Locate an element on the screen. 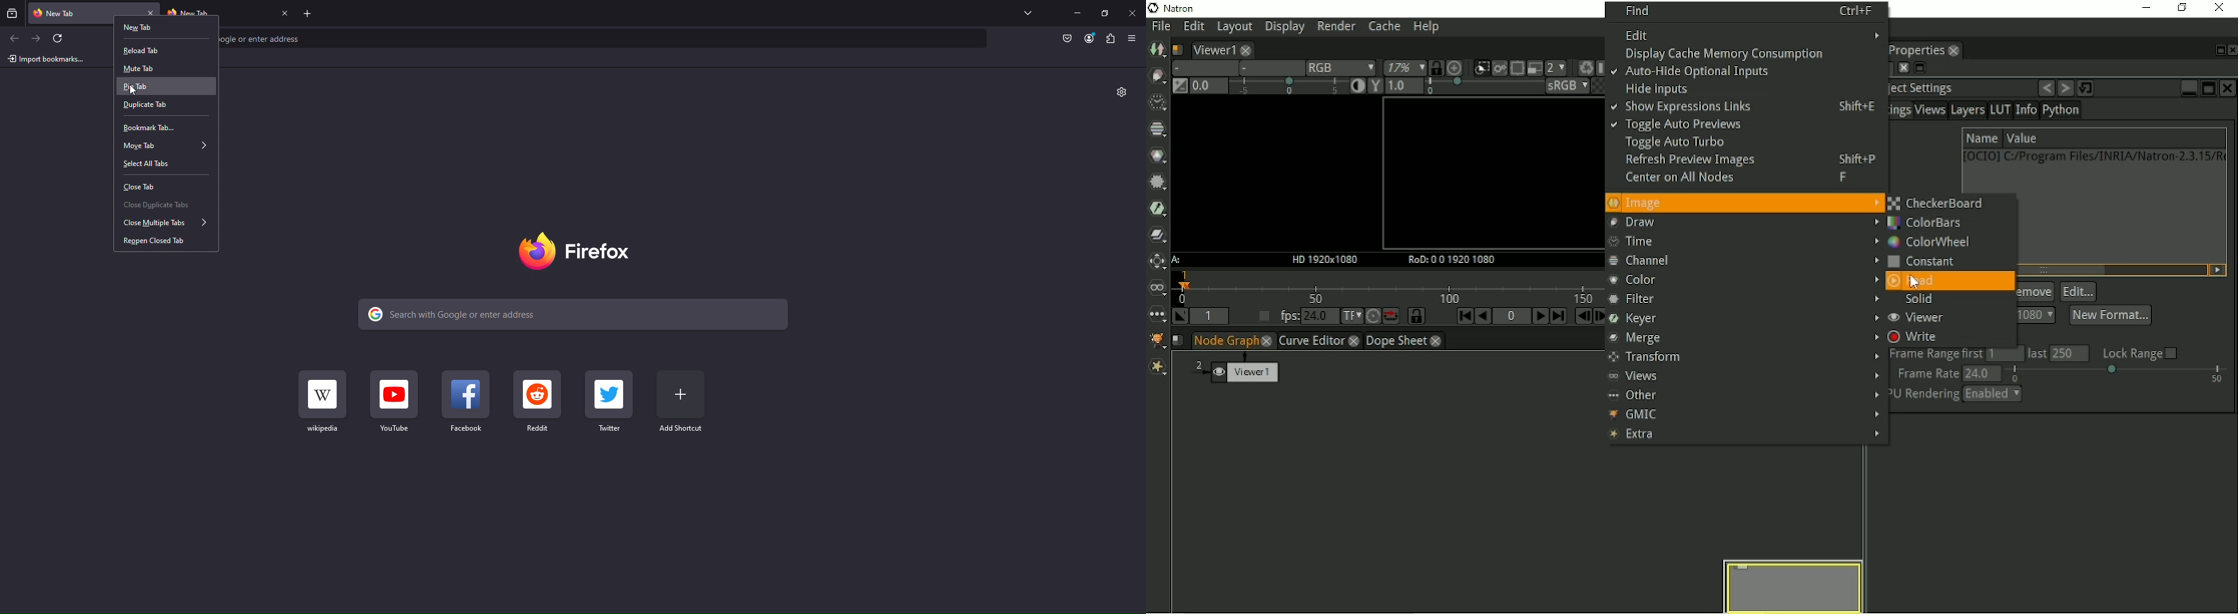  Reddit Shortcut is located at coordinates (538, 401).